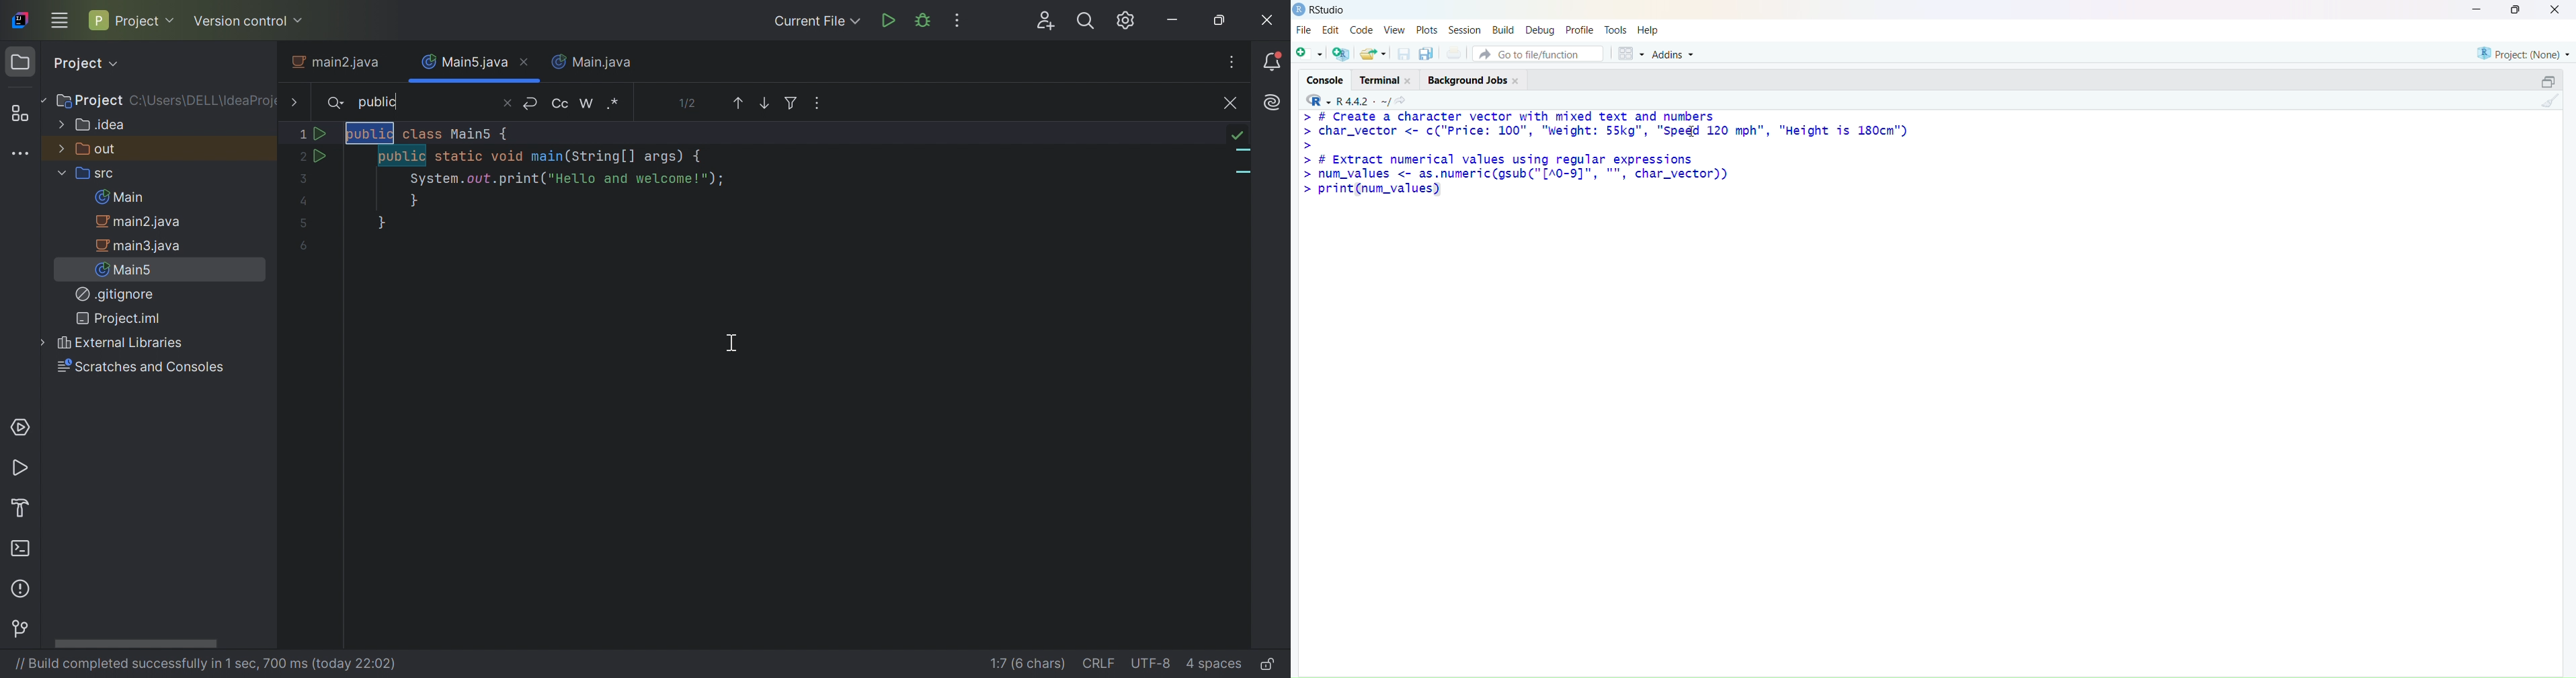 Image resolution: width=2576 pixels, height=700 pixels. I want to click on add R file, so click(1341, 54).